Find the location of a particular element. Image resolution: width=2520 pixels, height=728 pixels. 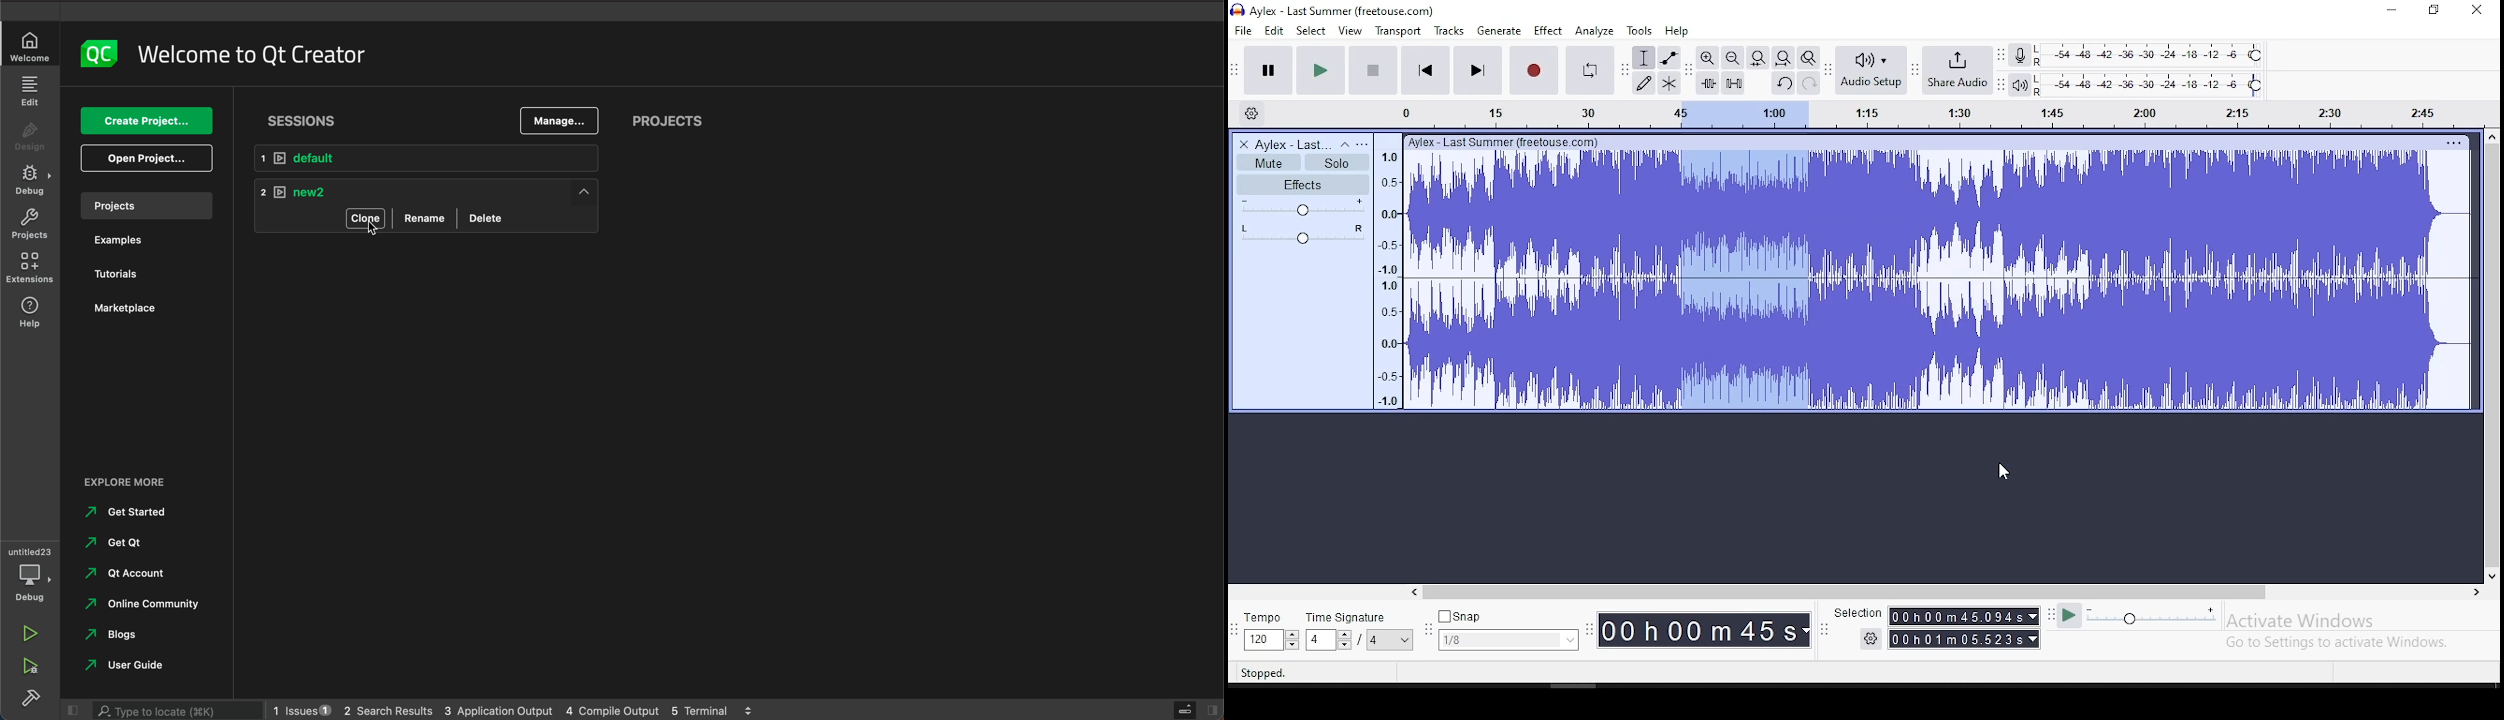

extensions is located at coordinates (29, 269).